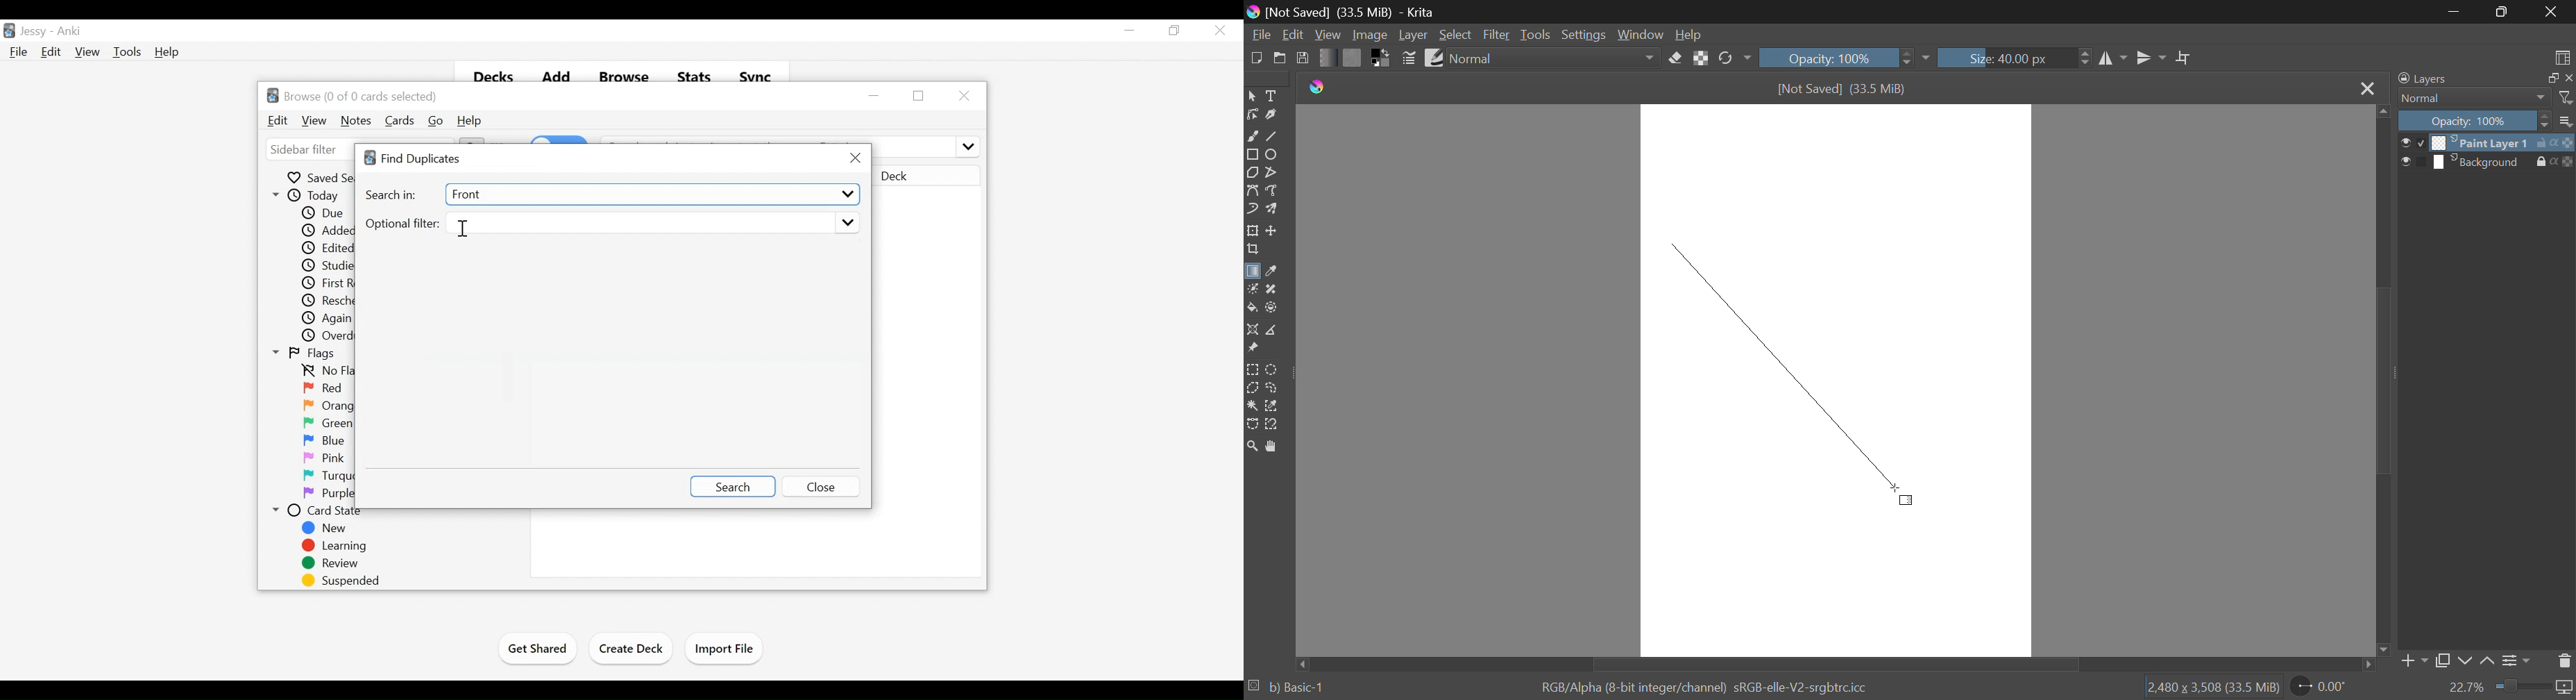 The height and width of the screenshot is (700, 2576). I want to click on Image, so click(1368, 34).